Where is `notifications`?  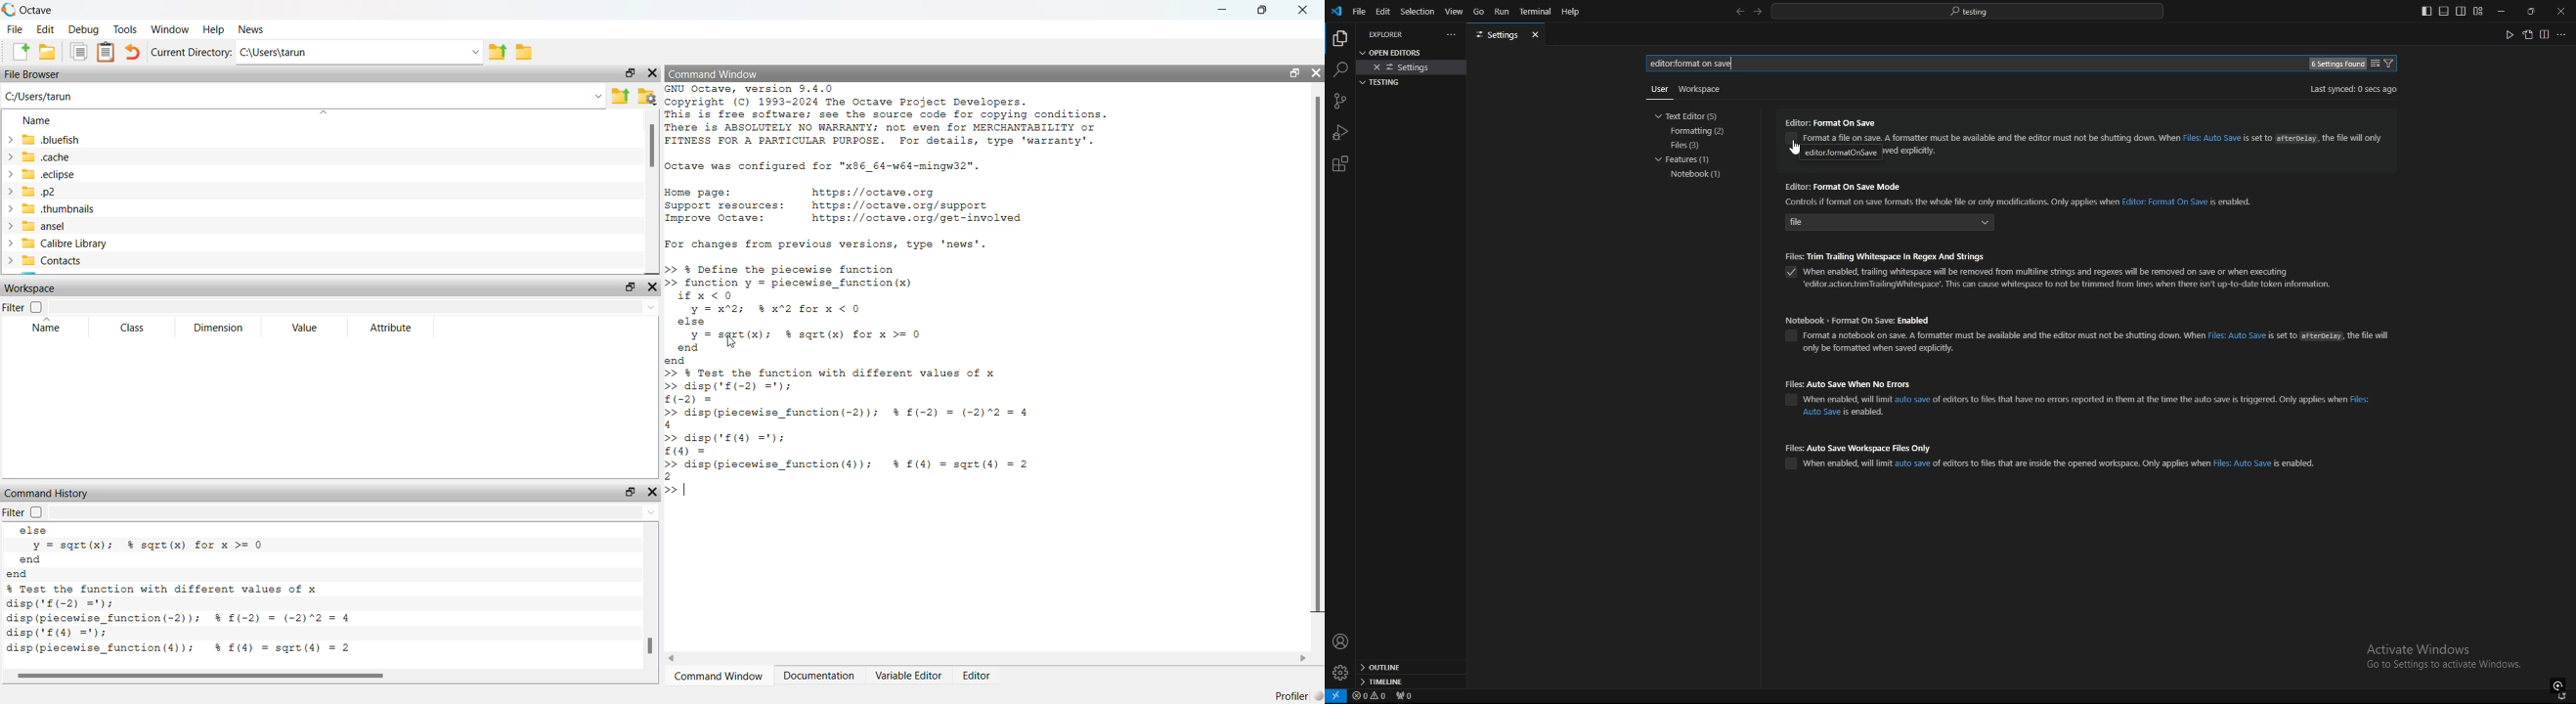 notifications is located at coordinates (2563, 697).